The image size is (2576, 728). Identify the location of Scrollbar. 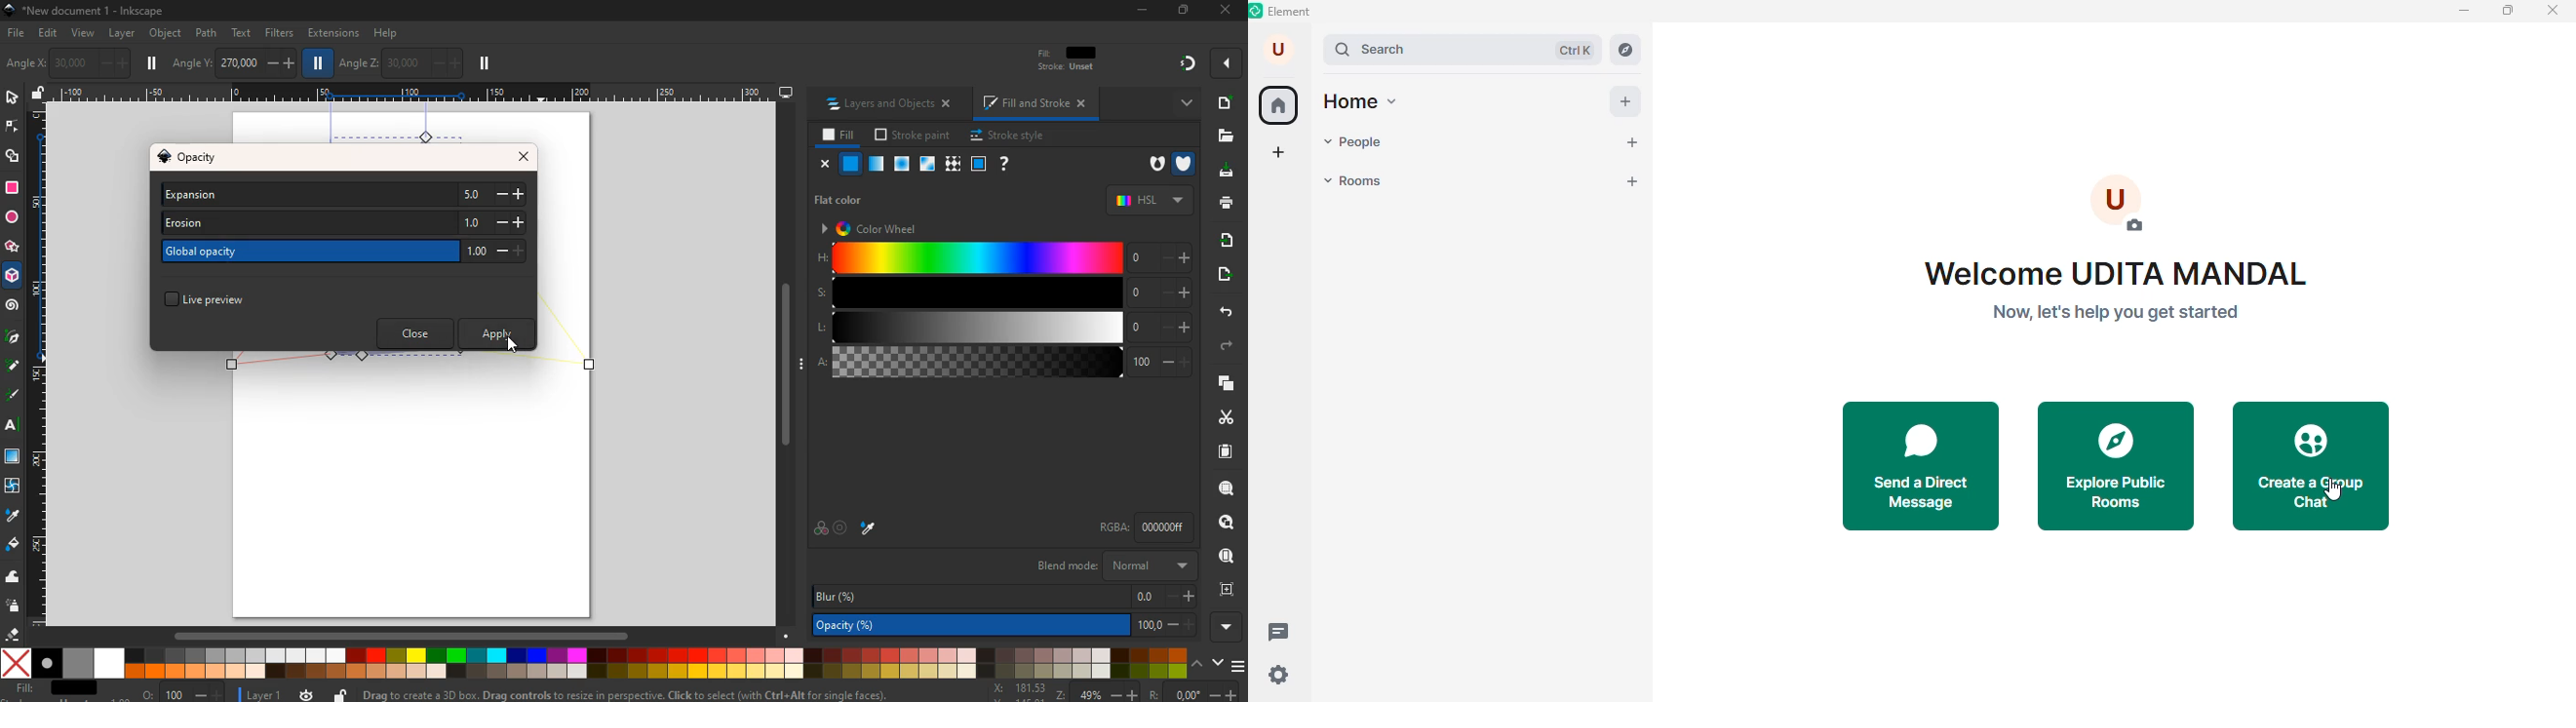
(785, 361).